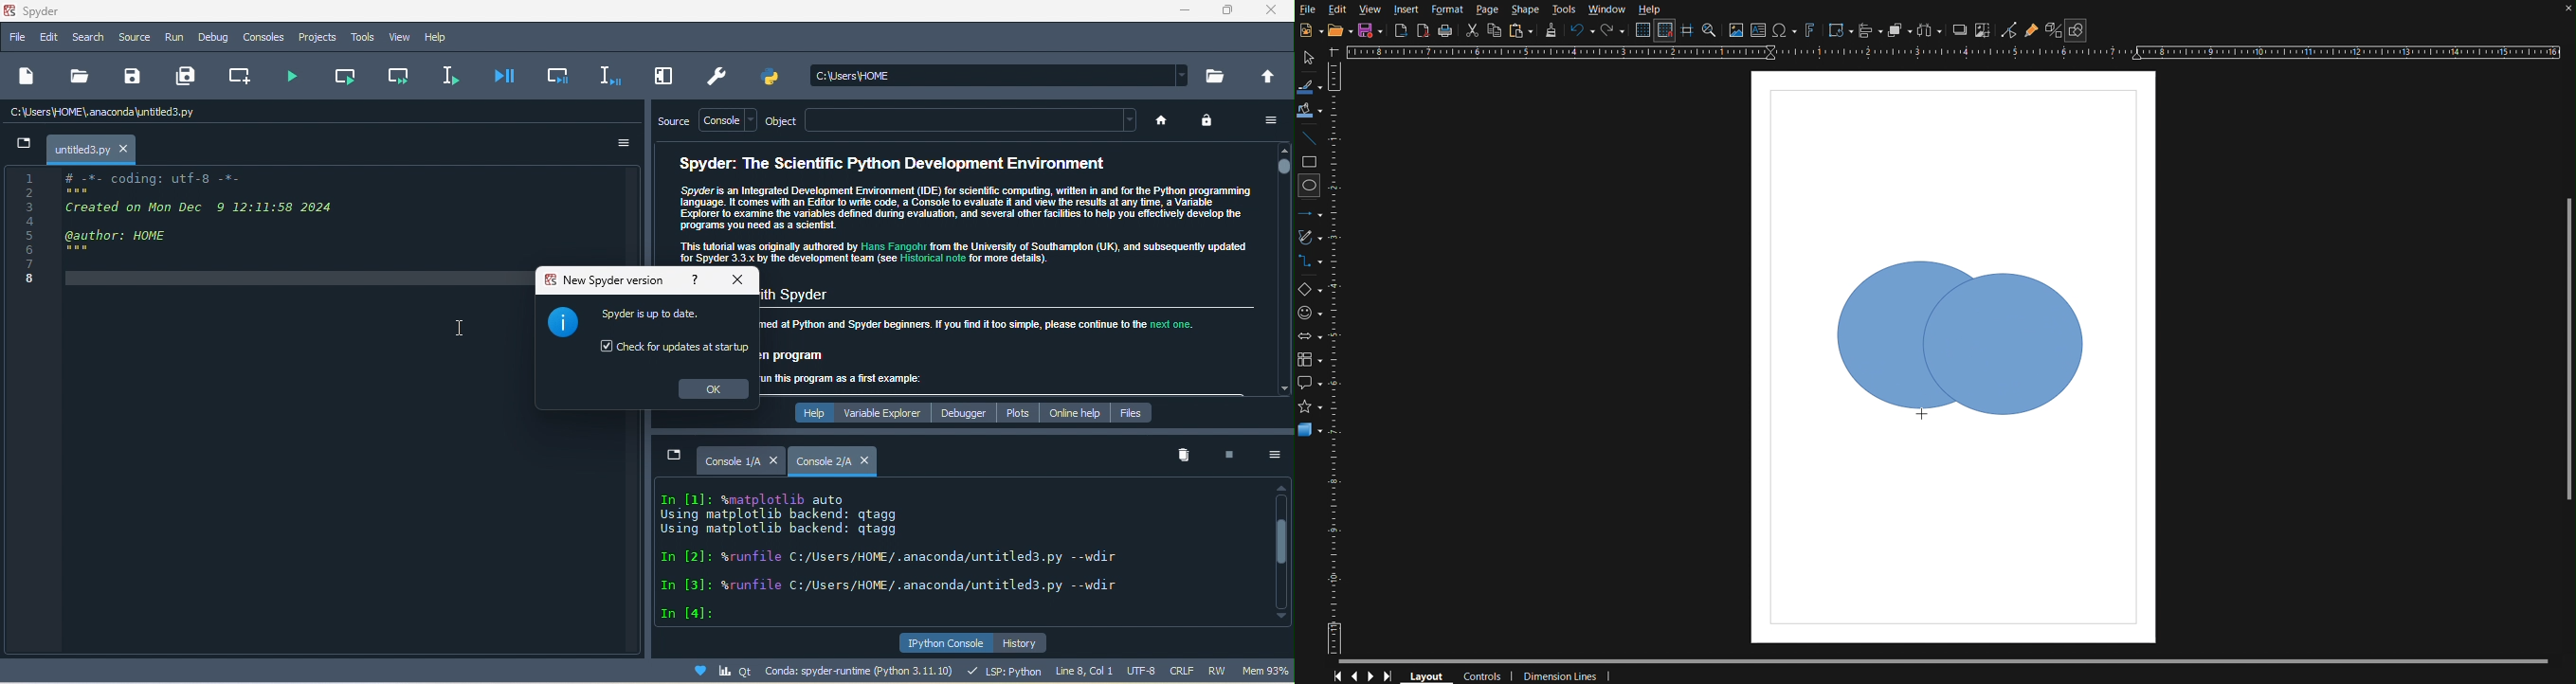  I want to click on Shape Box, so click(1875, 331).